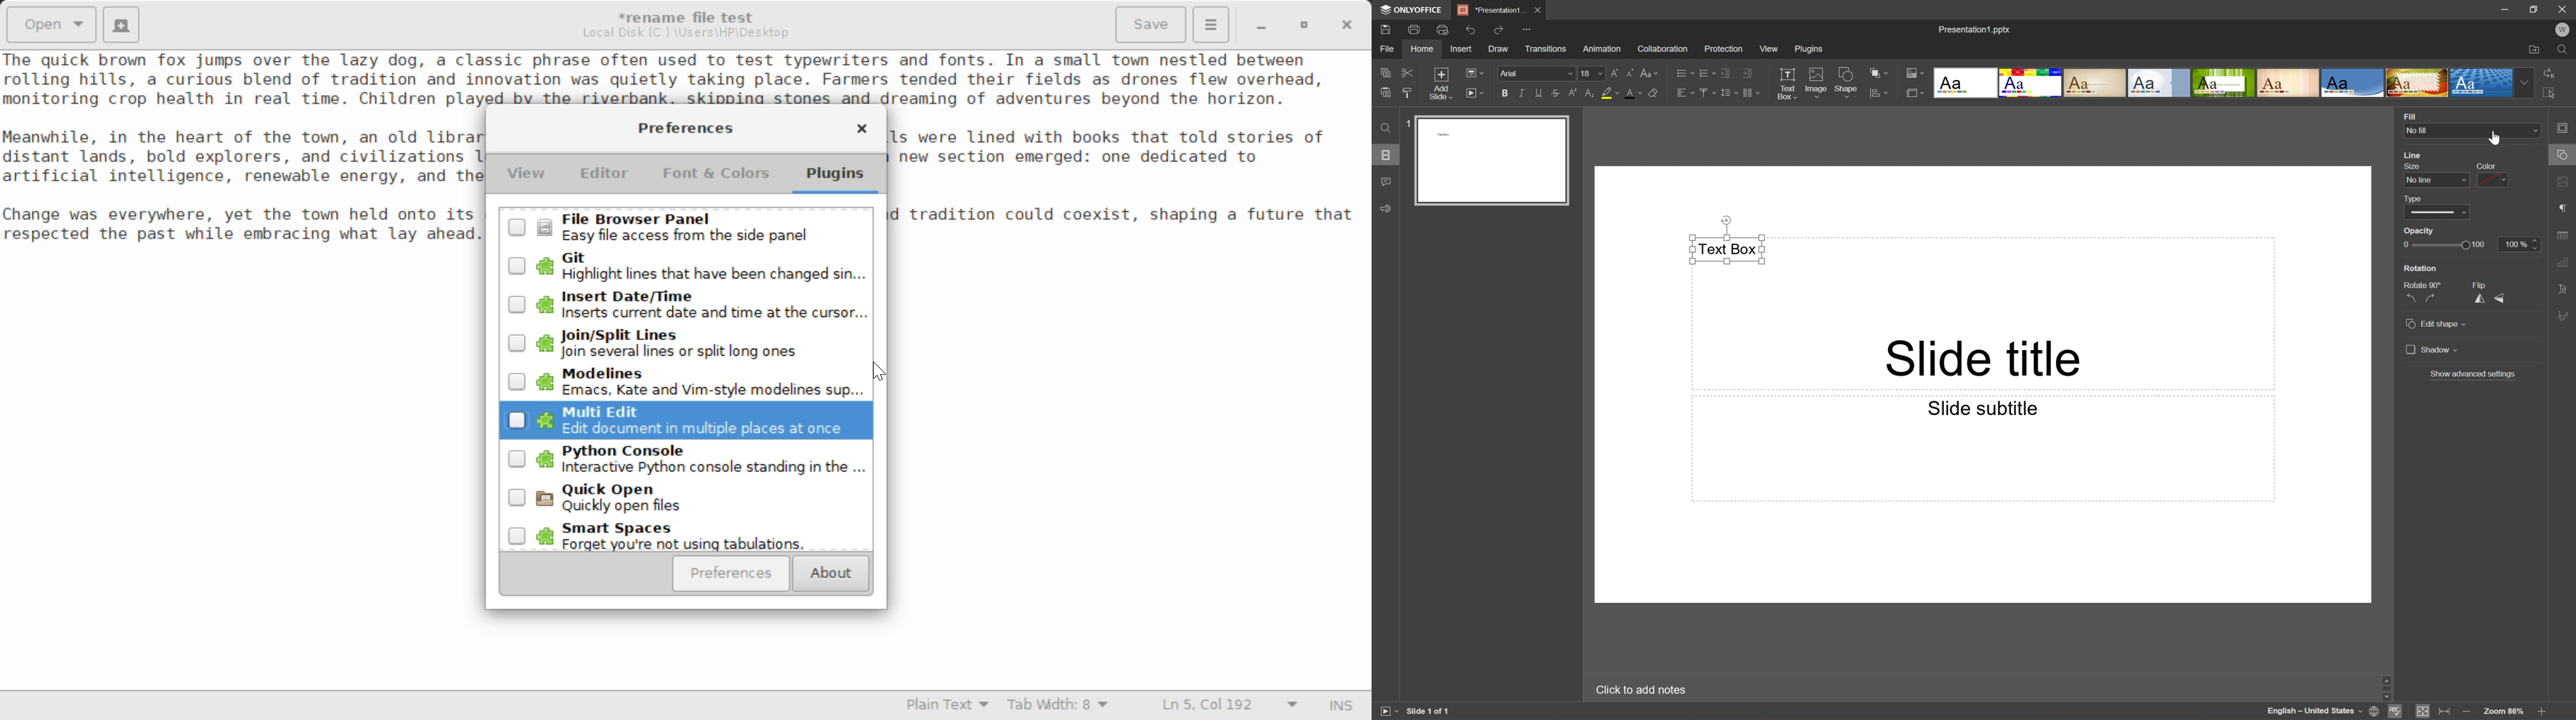 The image size is (2576, 728). I want to click on Italic, so click(1521, 94).